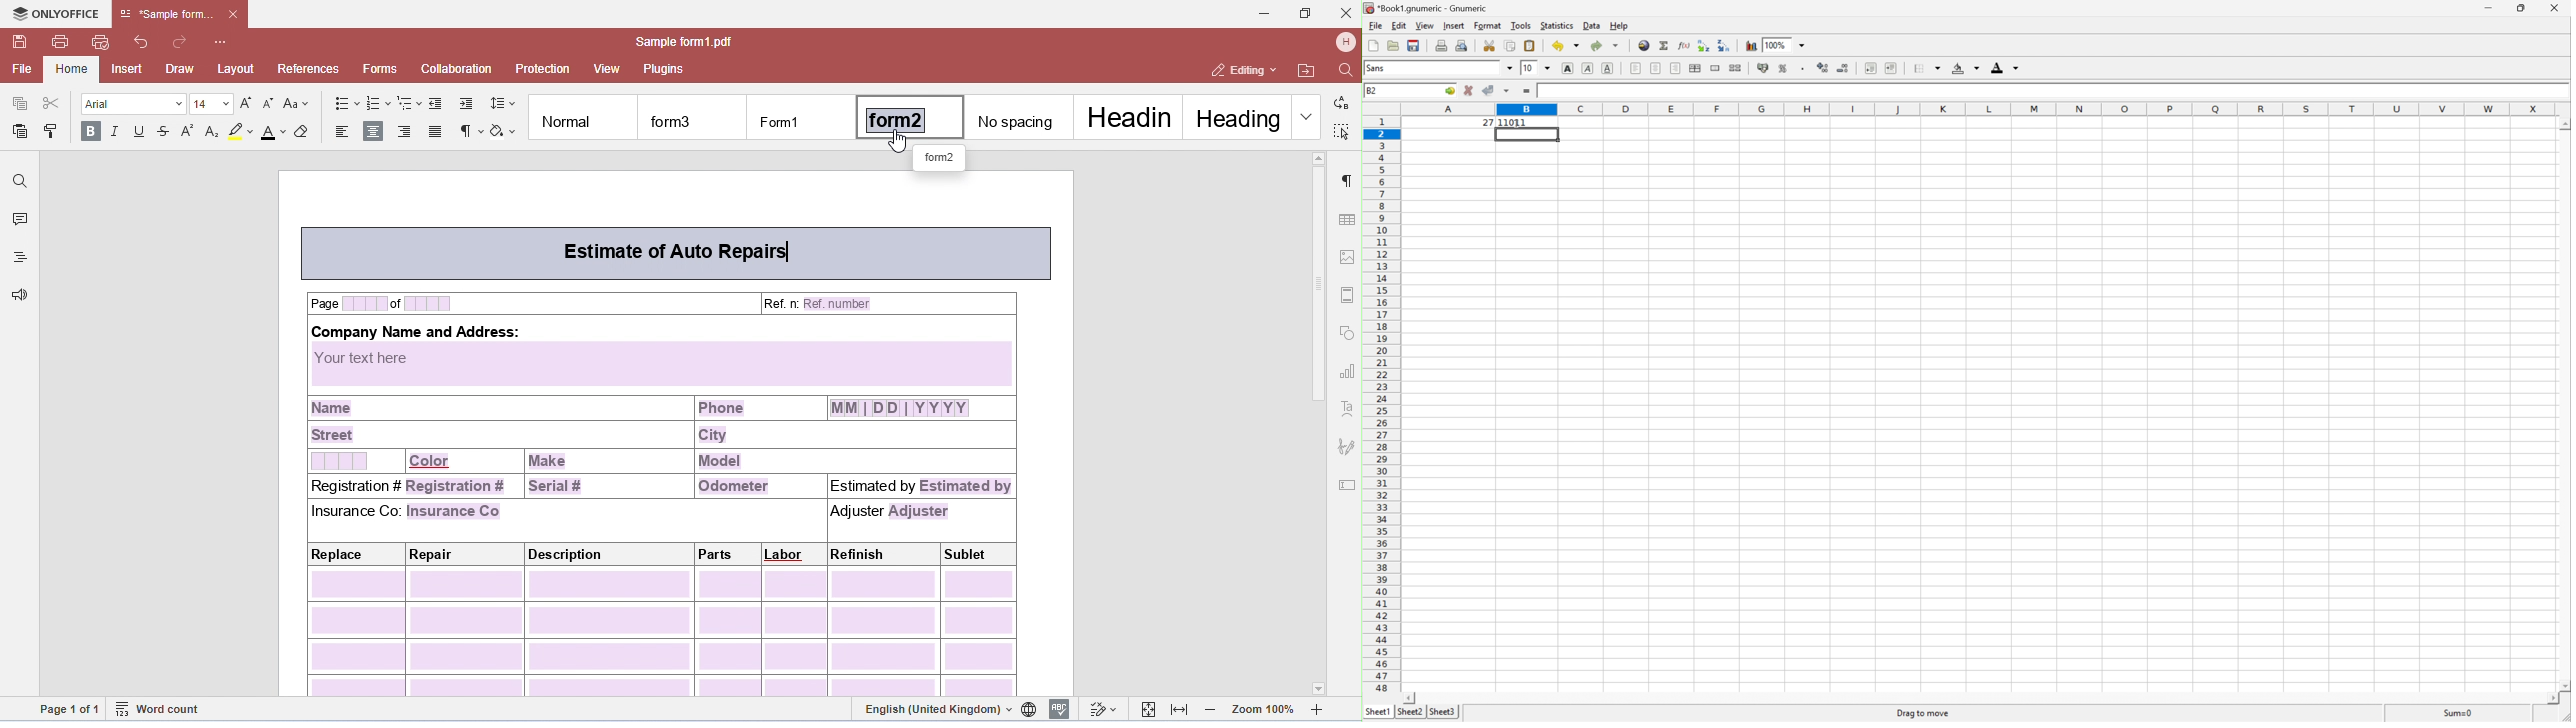 This screenshot has height=728, width=2576. I want to click on Align Right, so click(1676, 68).